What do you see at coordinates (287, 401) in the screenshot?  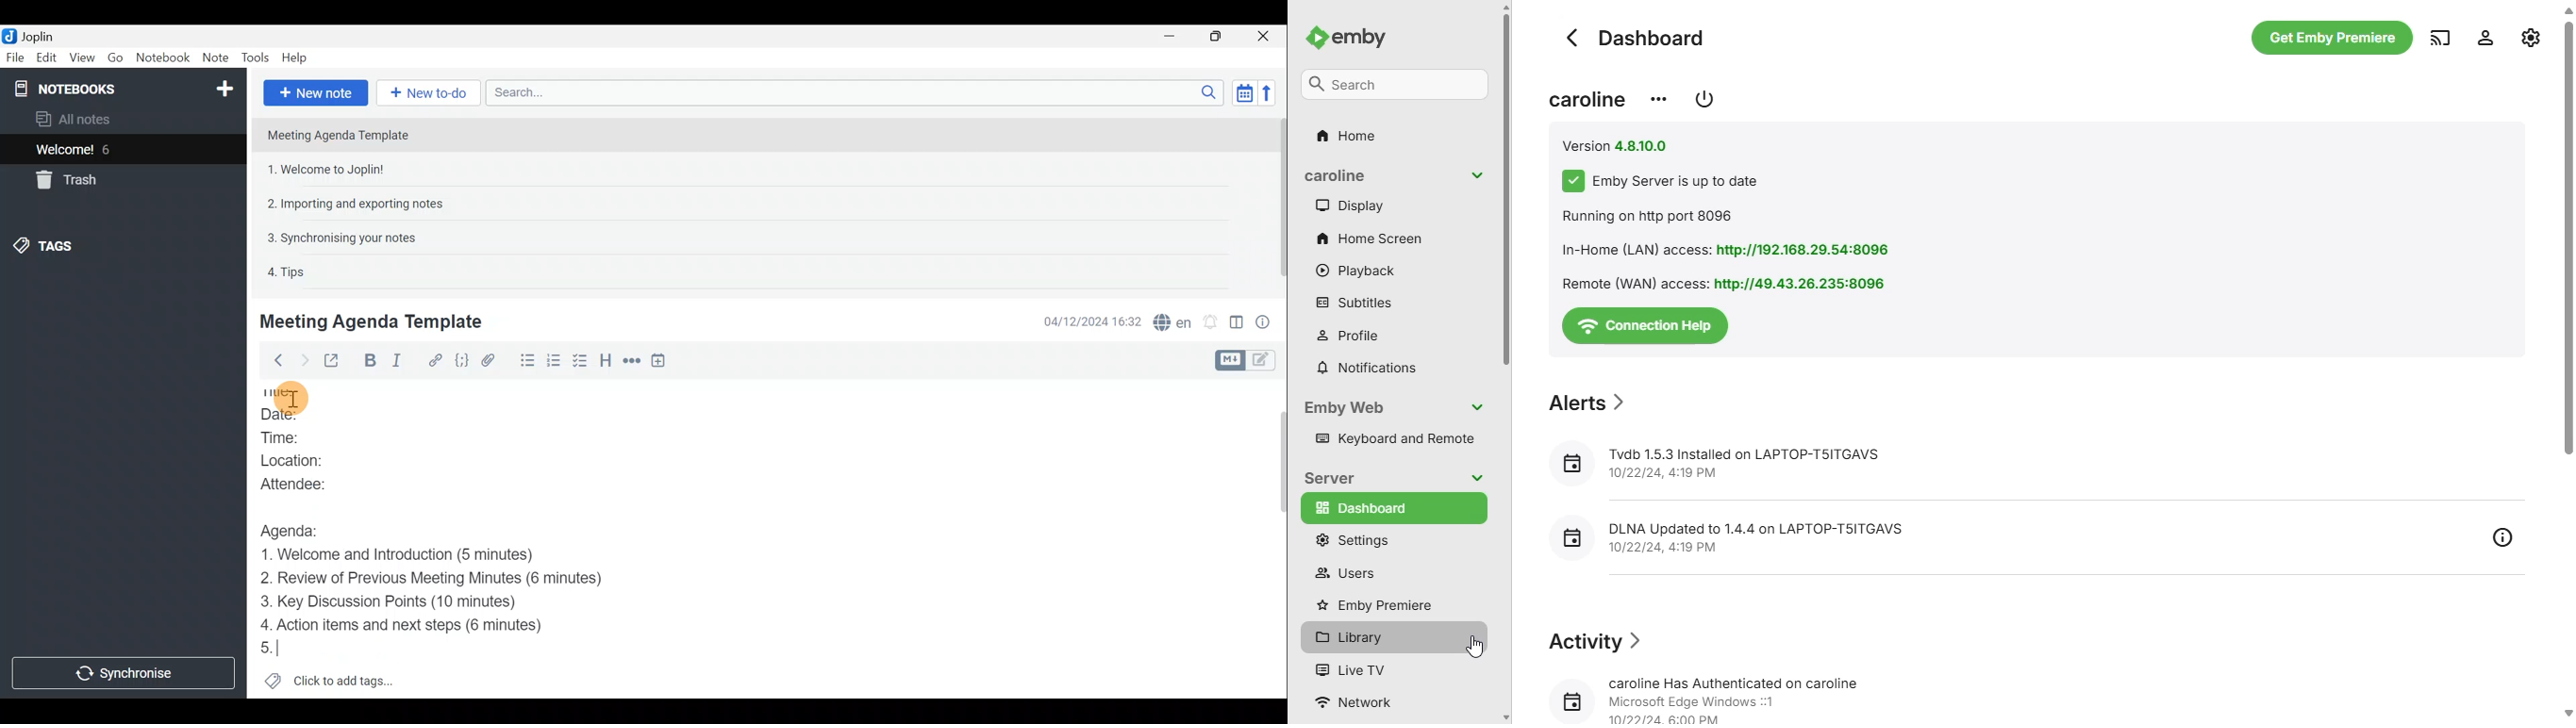 I see `` at bounding box center [287, 401].